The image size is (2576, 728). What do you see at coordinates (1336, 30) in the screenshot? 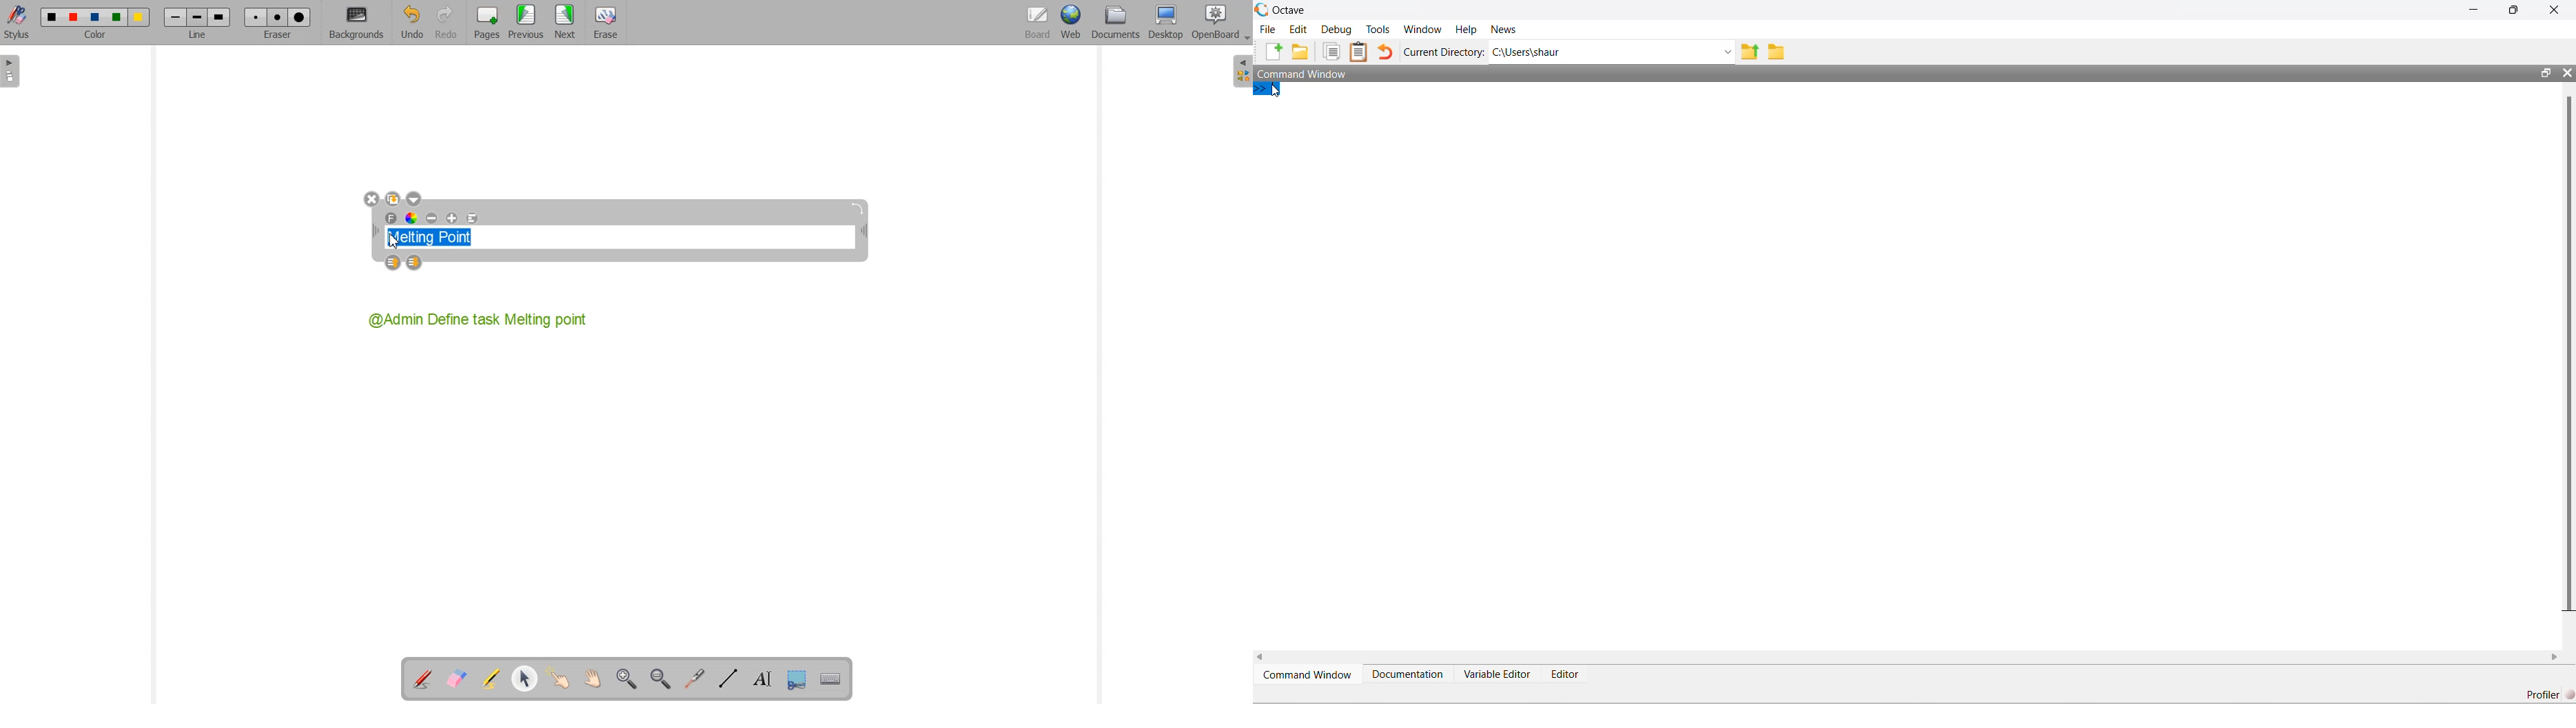
I see `Debug` at bounding box center [1336, 30].